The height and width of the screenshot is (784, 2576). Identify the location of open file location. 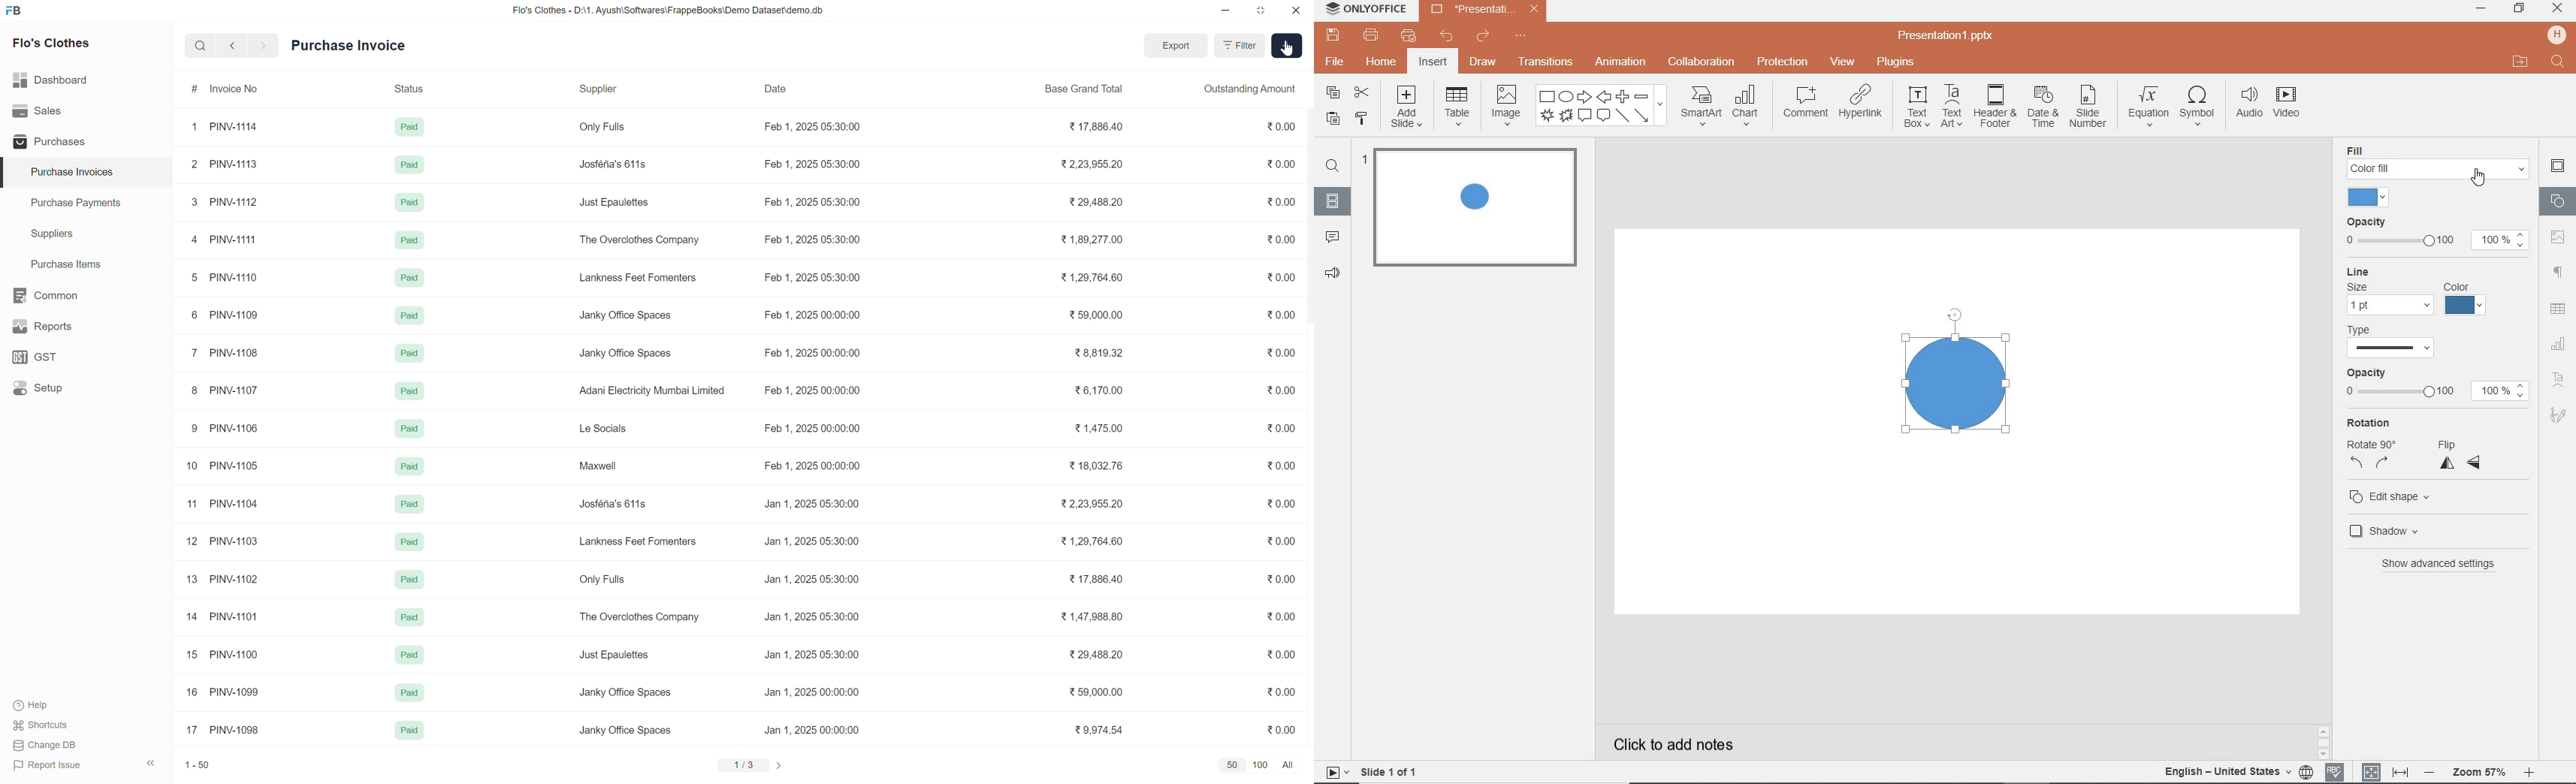
(2522, 63).